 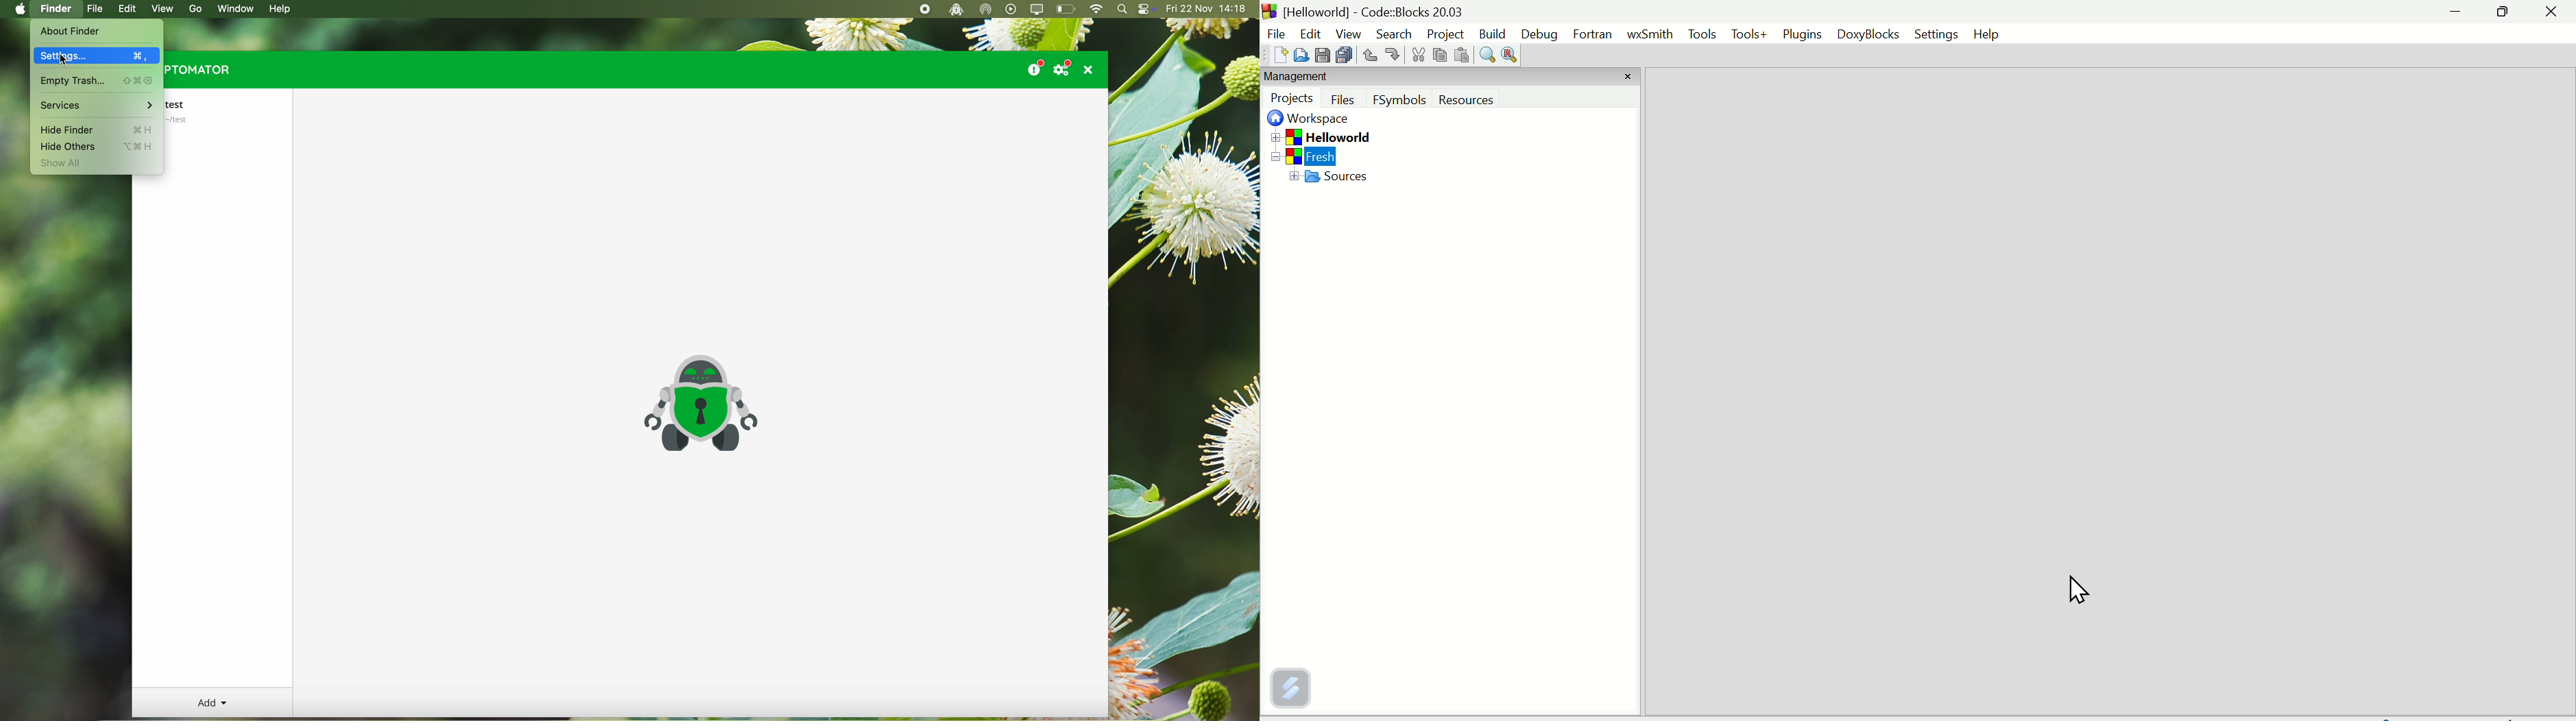 What do you see at coordinates (1323, 55) in the screenshot?
I see `Save` at bounding box center [1323, 55].